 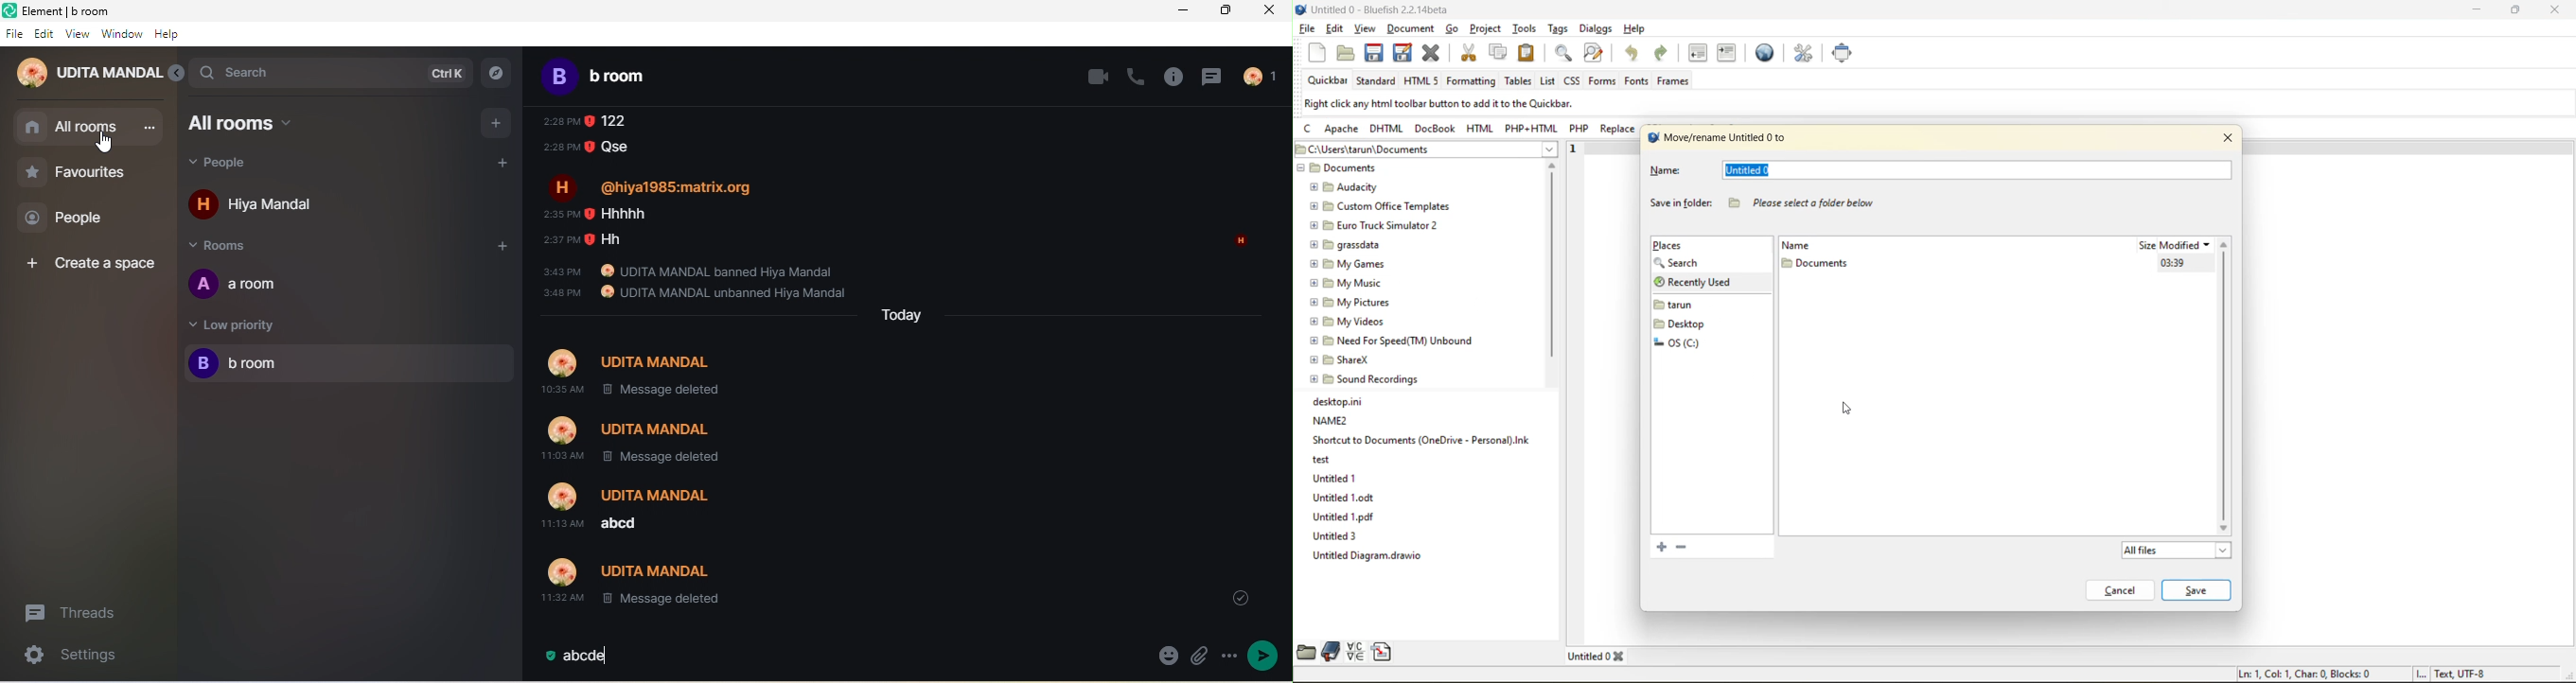 What do you see at coordinates (1386, 130) in the screenshot?
I see `dhtml` at bounding box center [1386, 130].